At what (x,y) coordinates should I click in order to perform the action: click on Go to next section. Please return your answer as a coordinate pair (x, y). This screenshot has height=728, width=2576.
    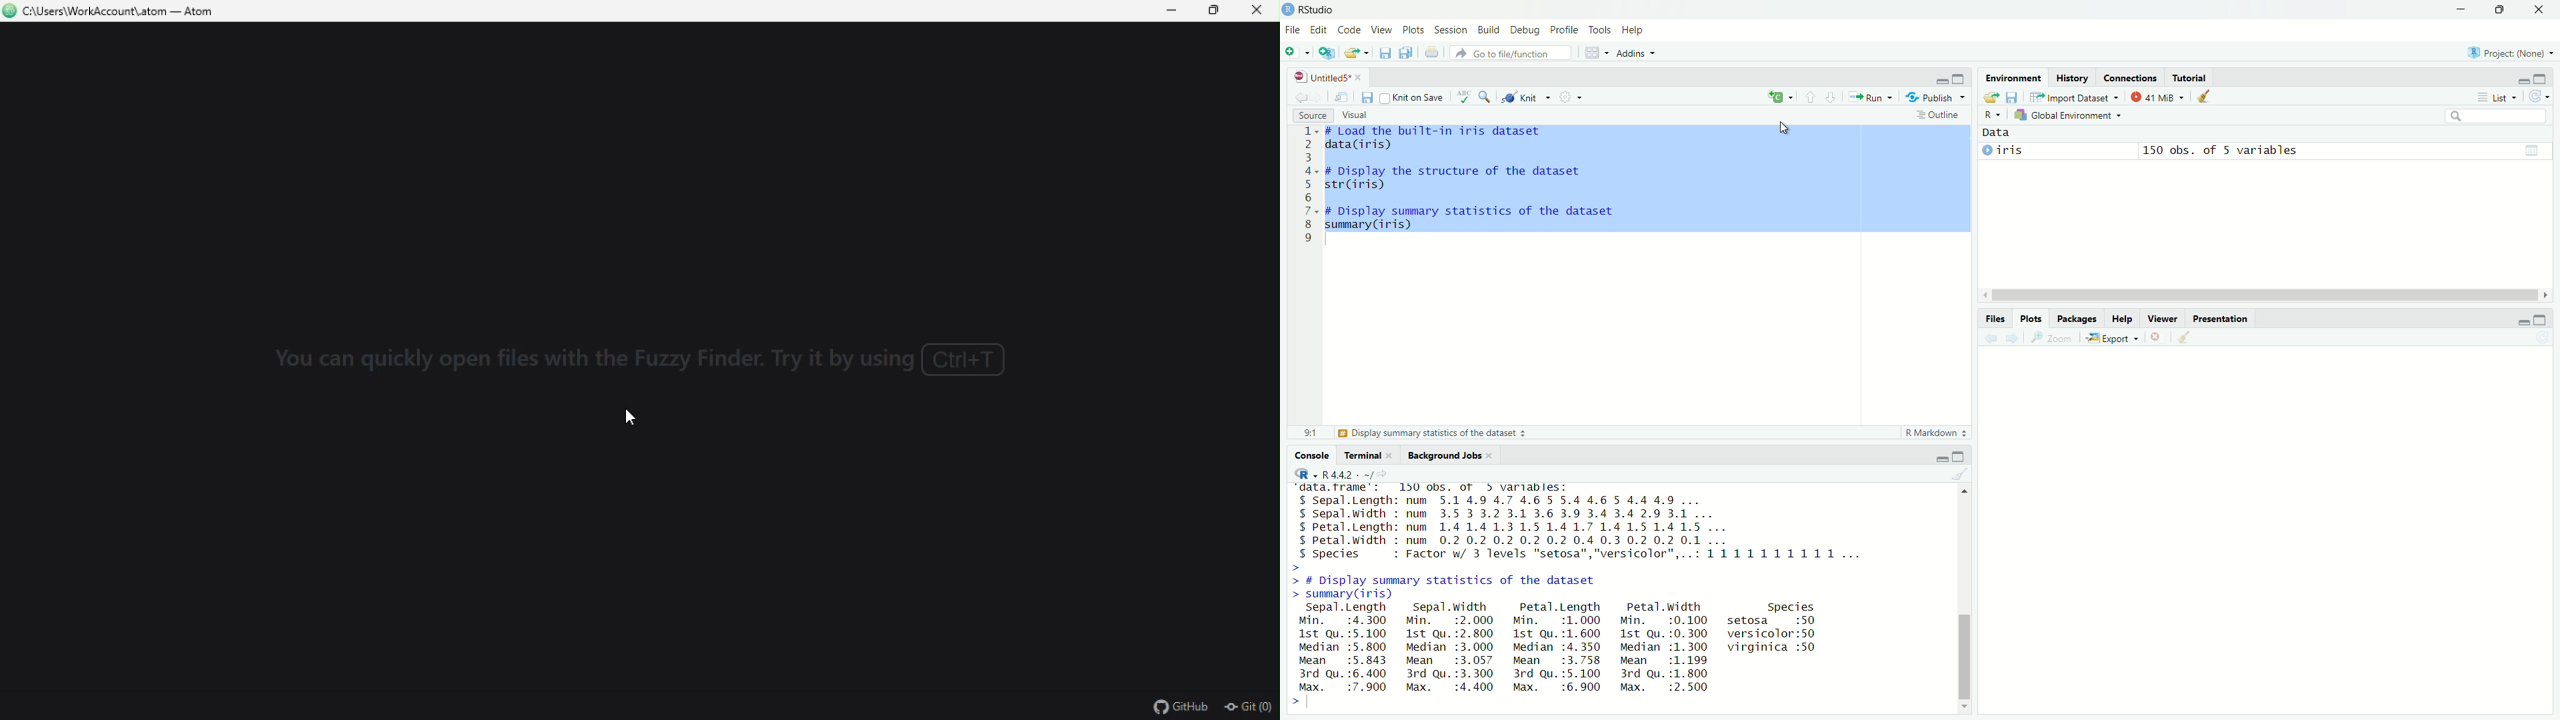
    Looking at the image, I should click on (1832, 97).